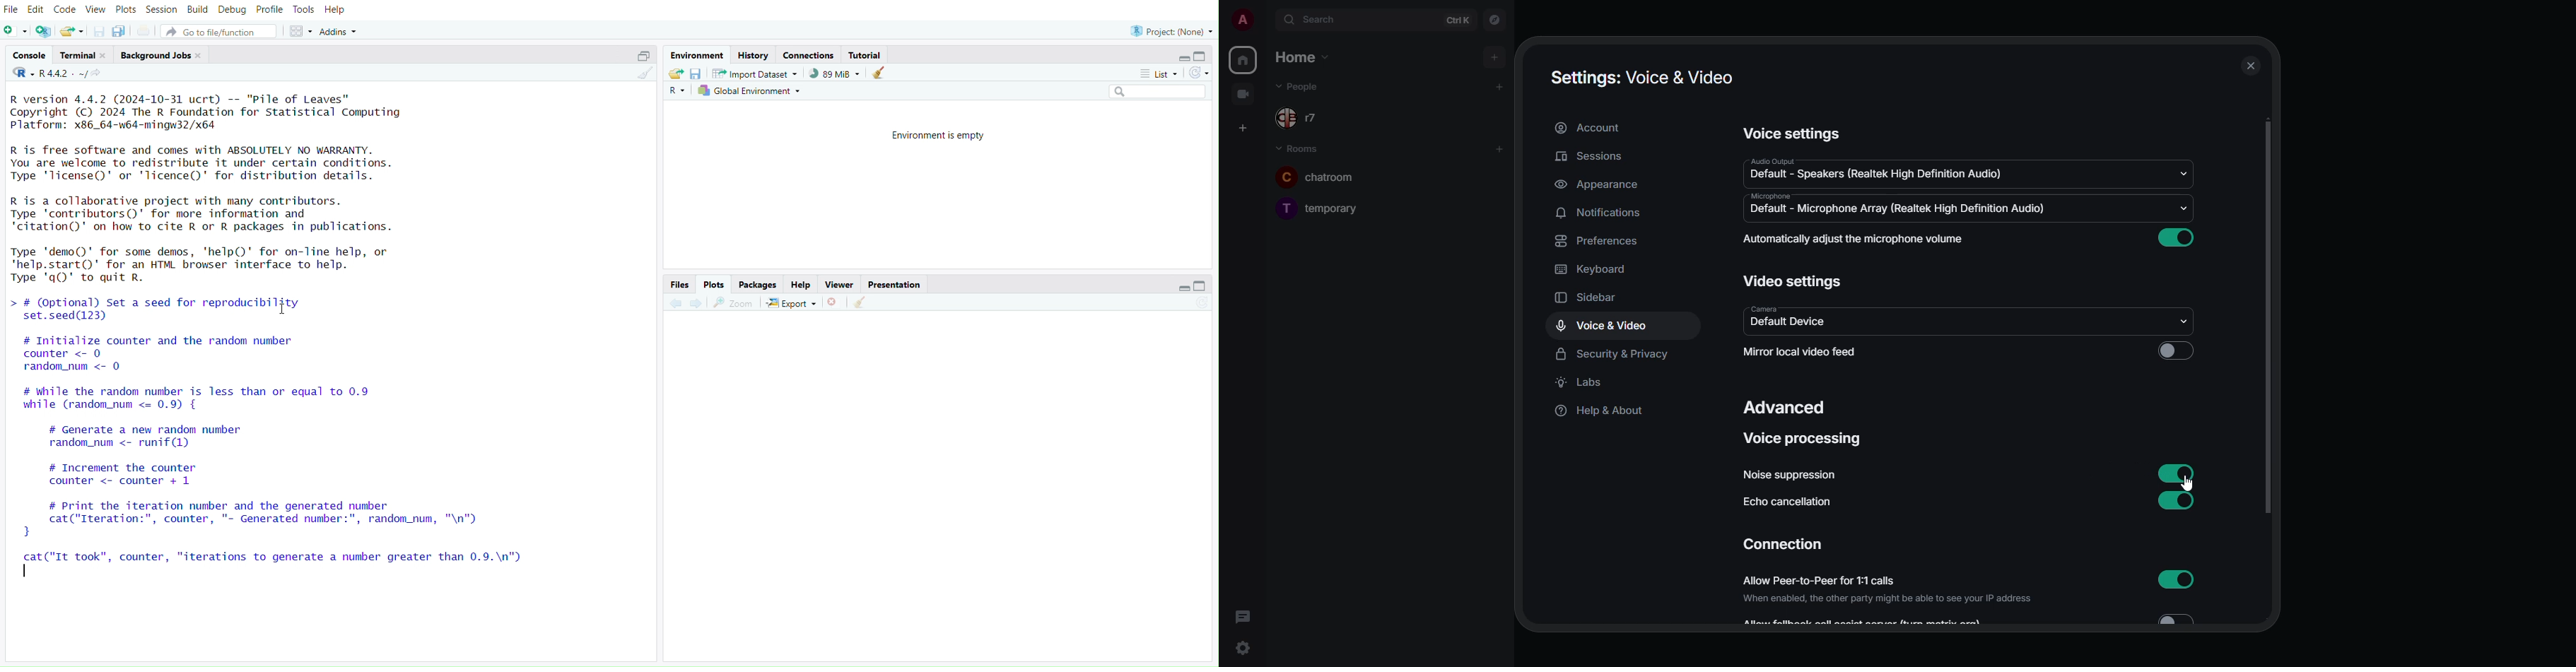  Describe the element at coordinates (120, 30) in the screenshot. I see `Save all open documents (Ctrl + Alt + S)` at that location.